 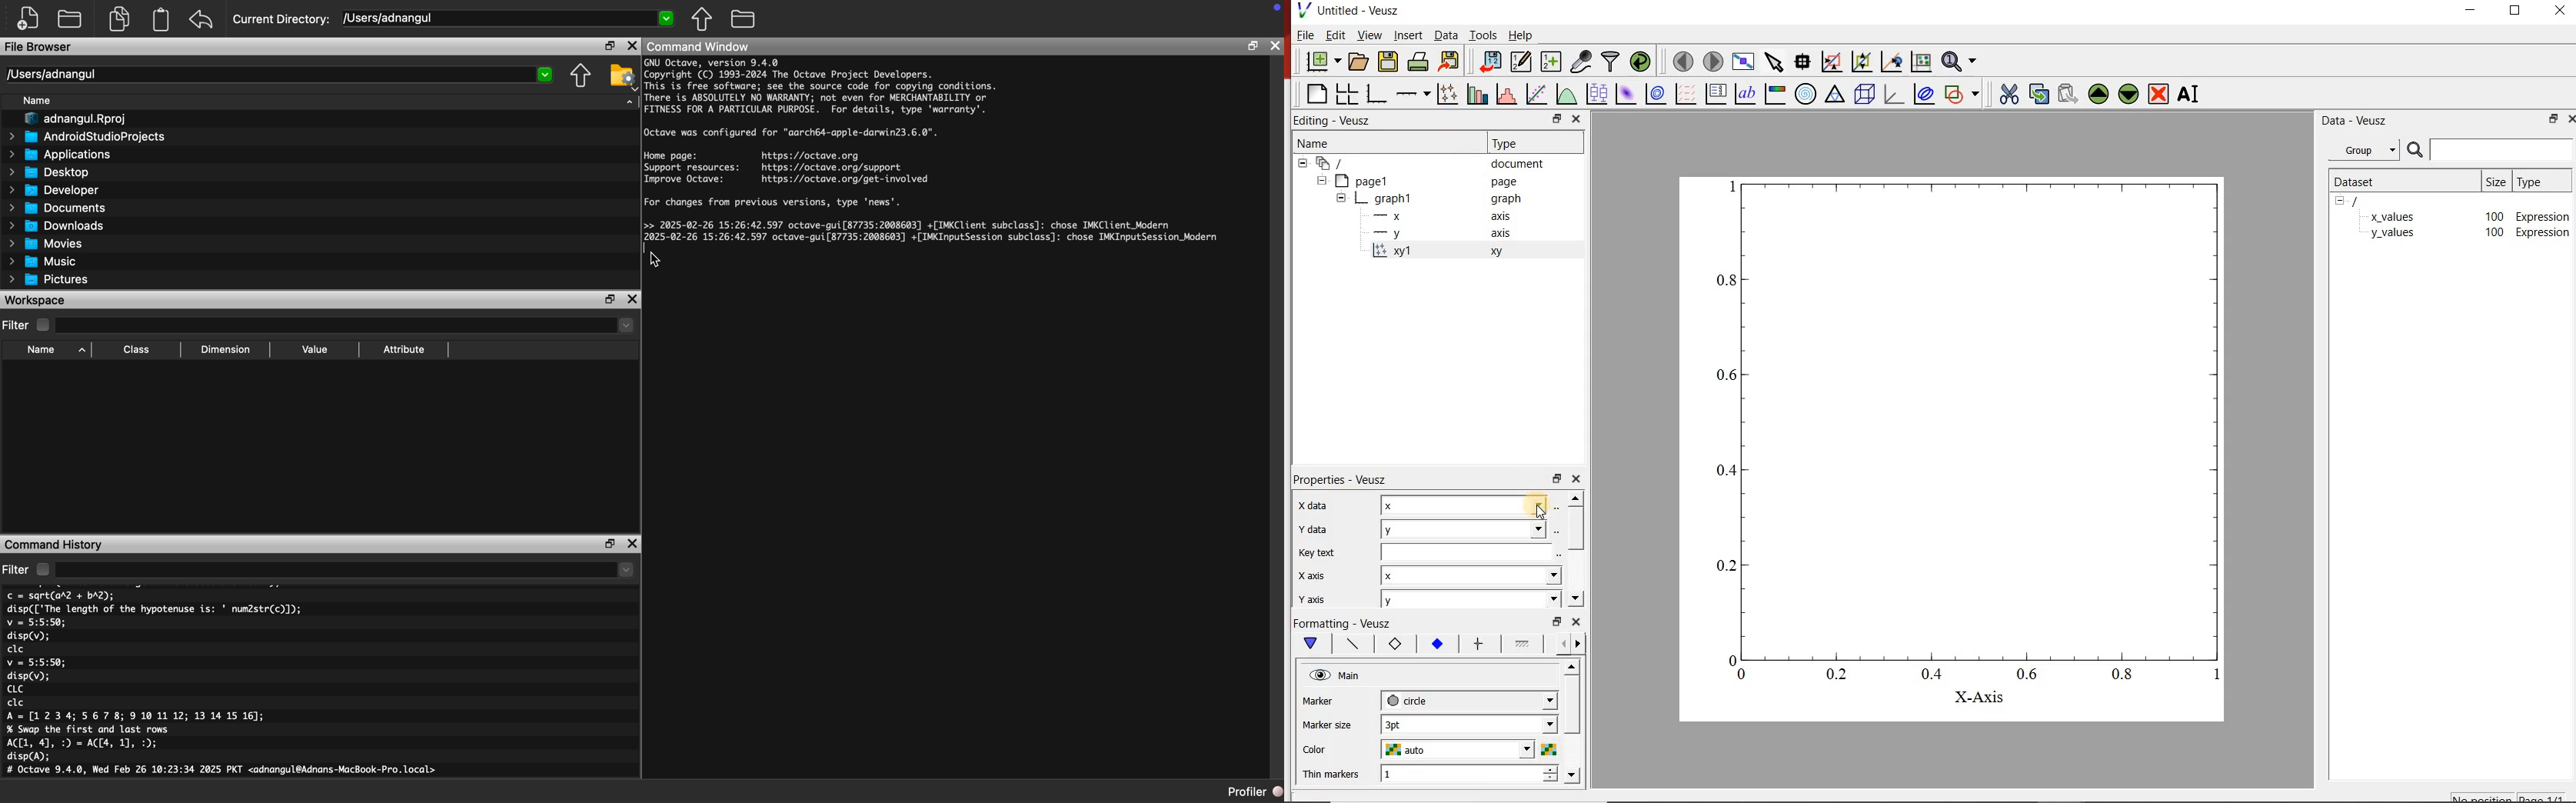 What do you see at coordinates (1341, 197) in the screenshot?
I see `hide` at bounding box center [1341, 197].